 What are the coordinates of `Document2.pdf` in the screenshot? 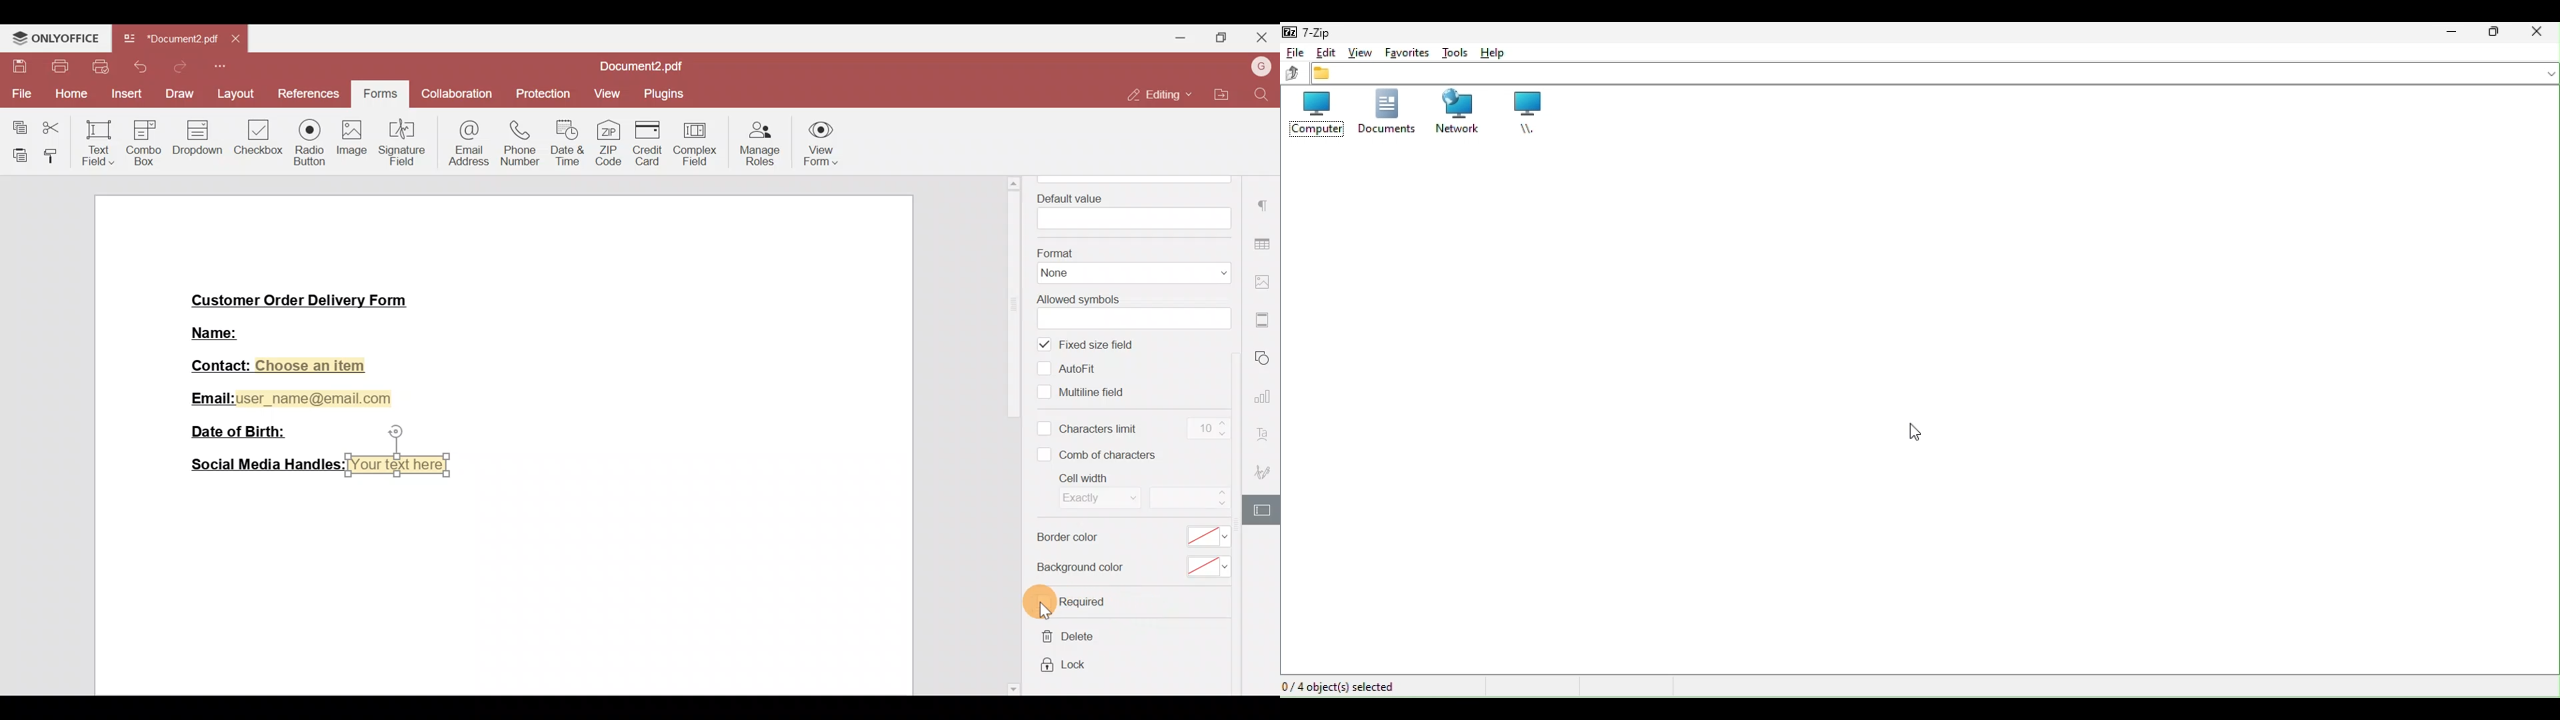 It's located at (170, 42).